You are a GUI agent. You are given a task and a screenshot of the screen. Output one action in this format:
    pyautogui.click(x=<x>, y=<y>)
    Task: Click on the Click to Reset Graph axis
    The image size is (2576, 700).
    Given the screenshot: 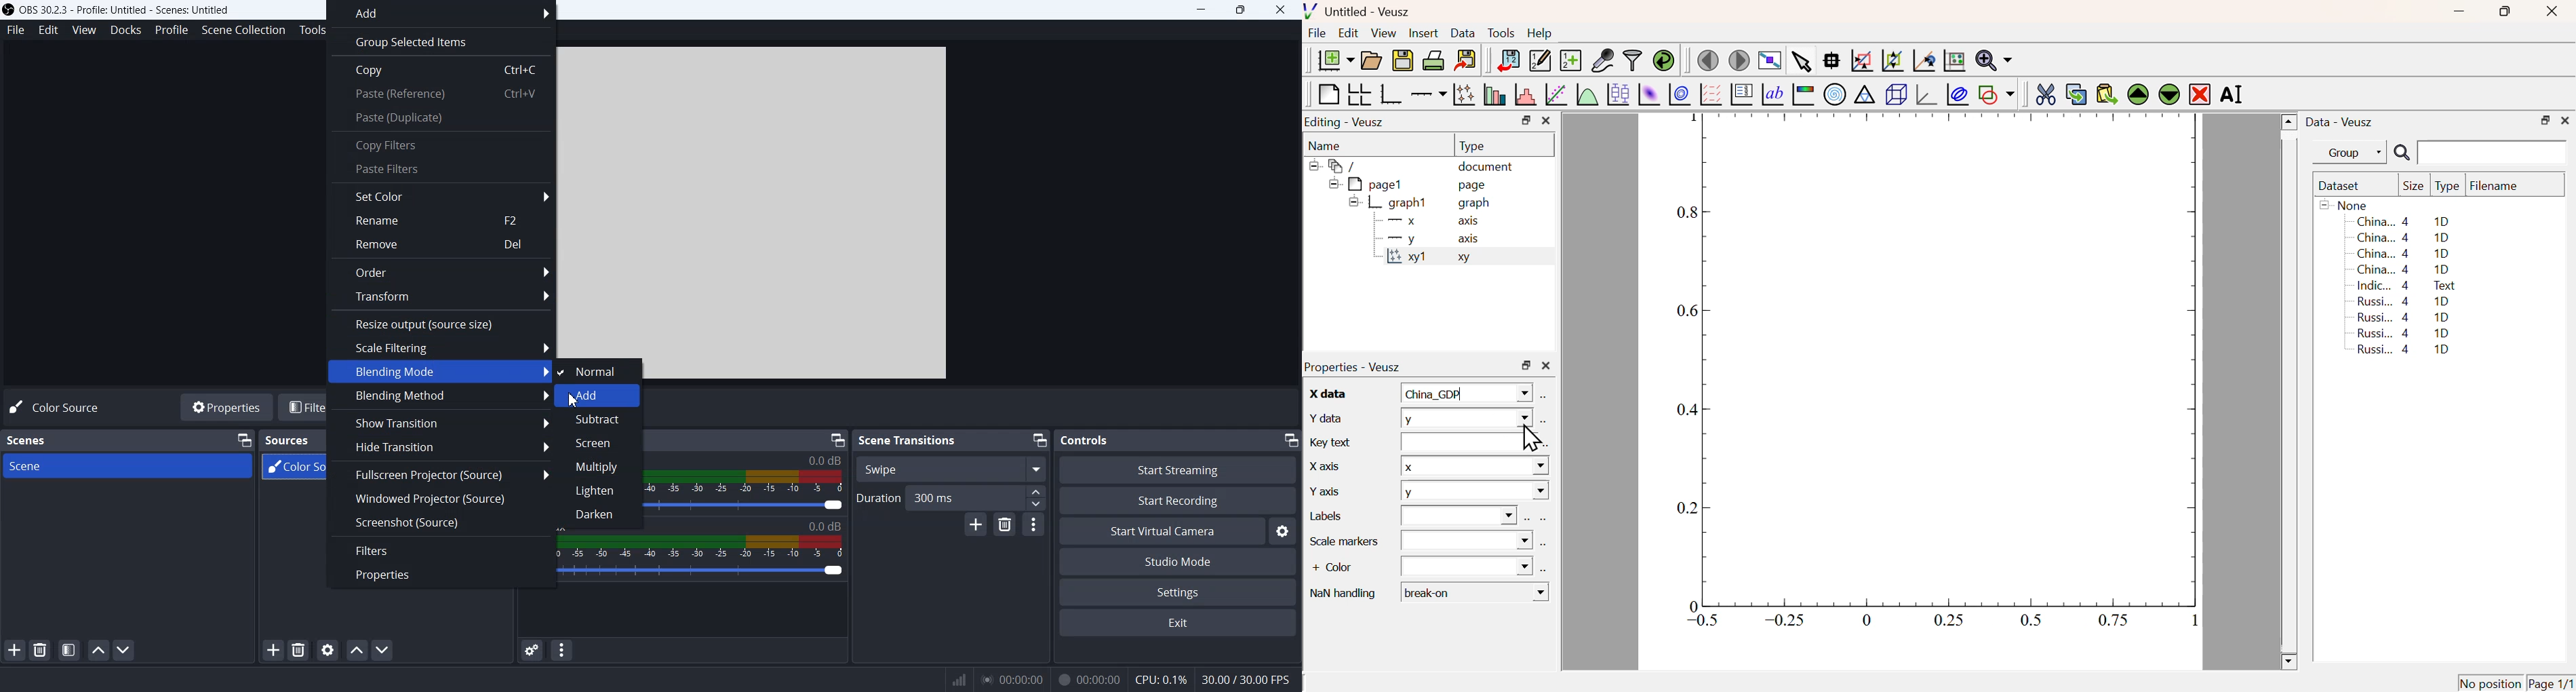 What is the action you would take?
    pyautogui.click(x=1954, y=59)
    